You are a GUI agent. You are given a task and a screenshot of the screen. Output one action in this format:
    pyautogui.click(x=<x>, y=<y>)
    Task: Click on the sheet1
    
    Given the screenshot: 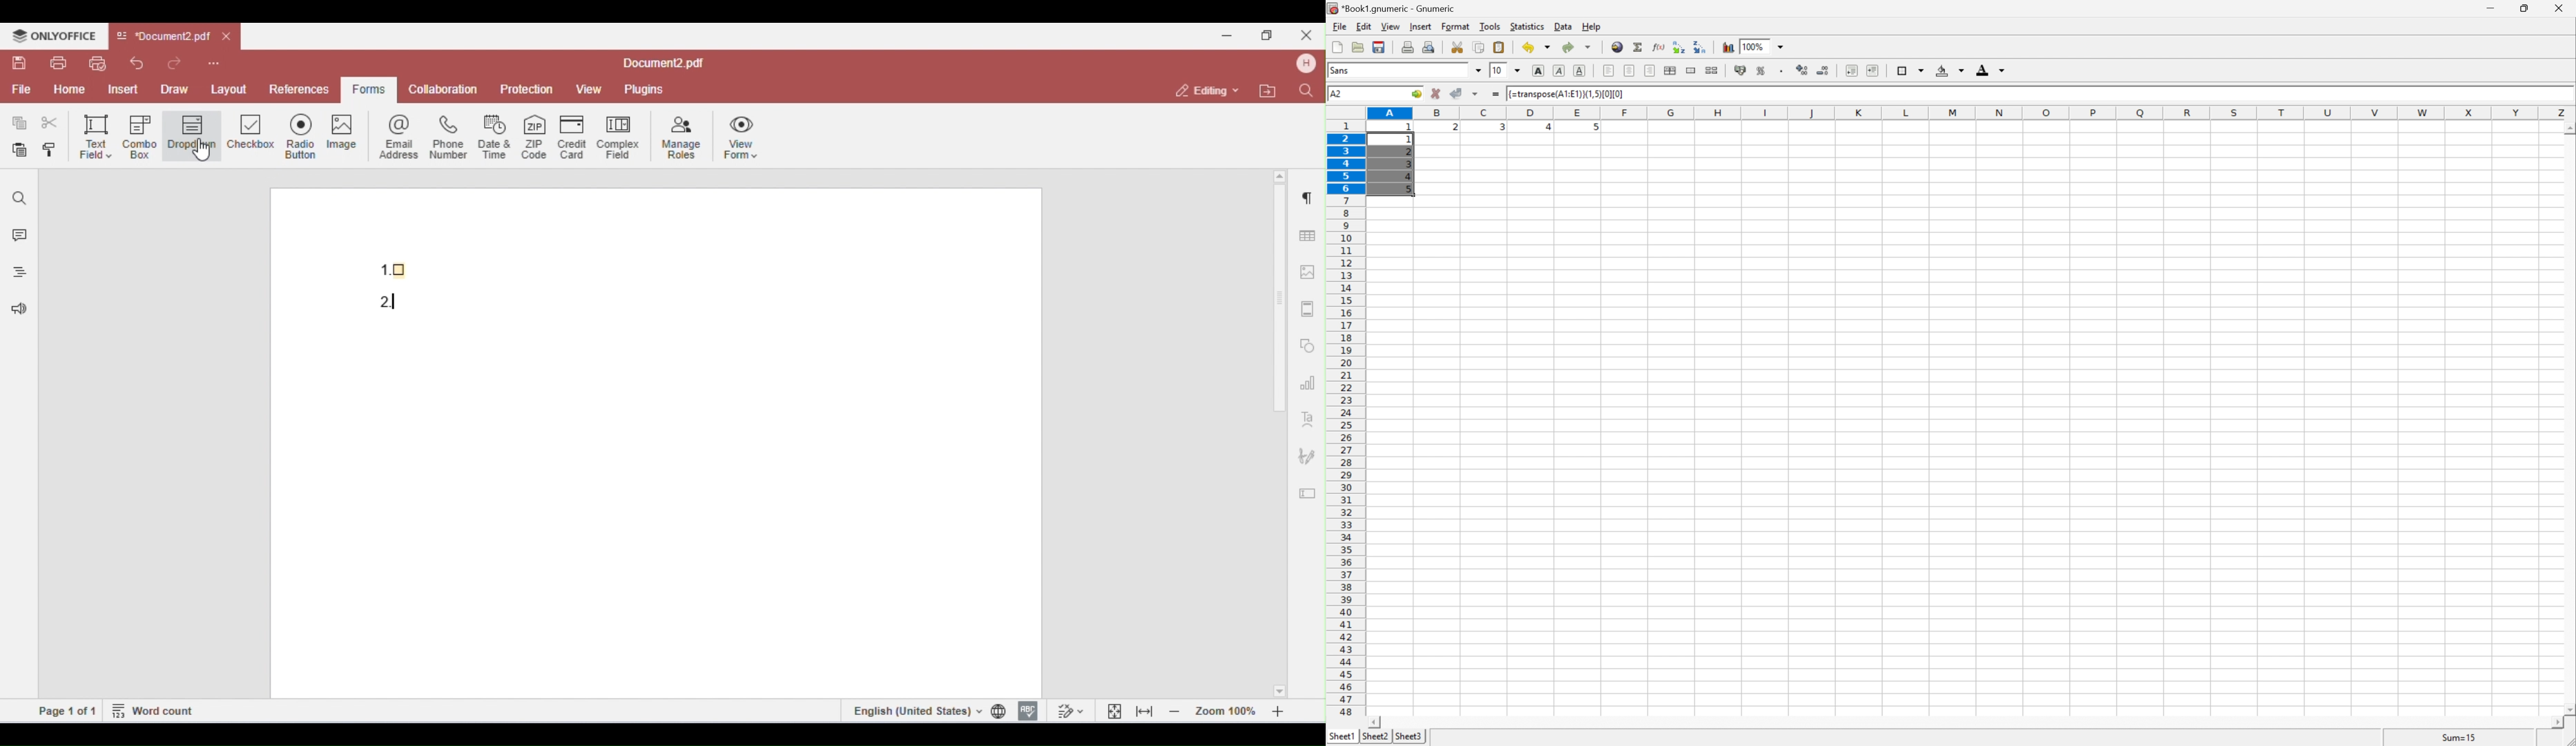 What is the action you would take?
    pyautogui.click(x=1340, y=739)
    